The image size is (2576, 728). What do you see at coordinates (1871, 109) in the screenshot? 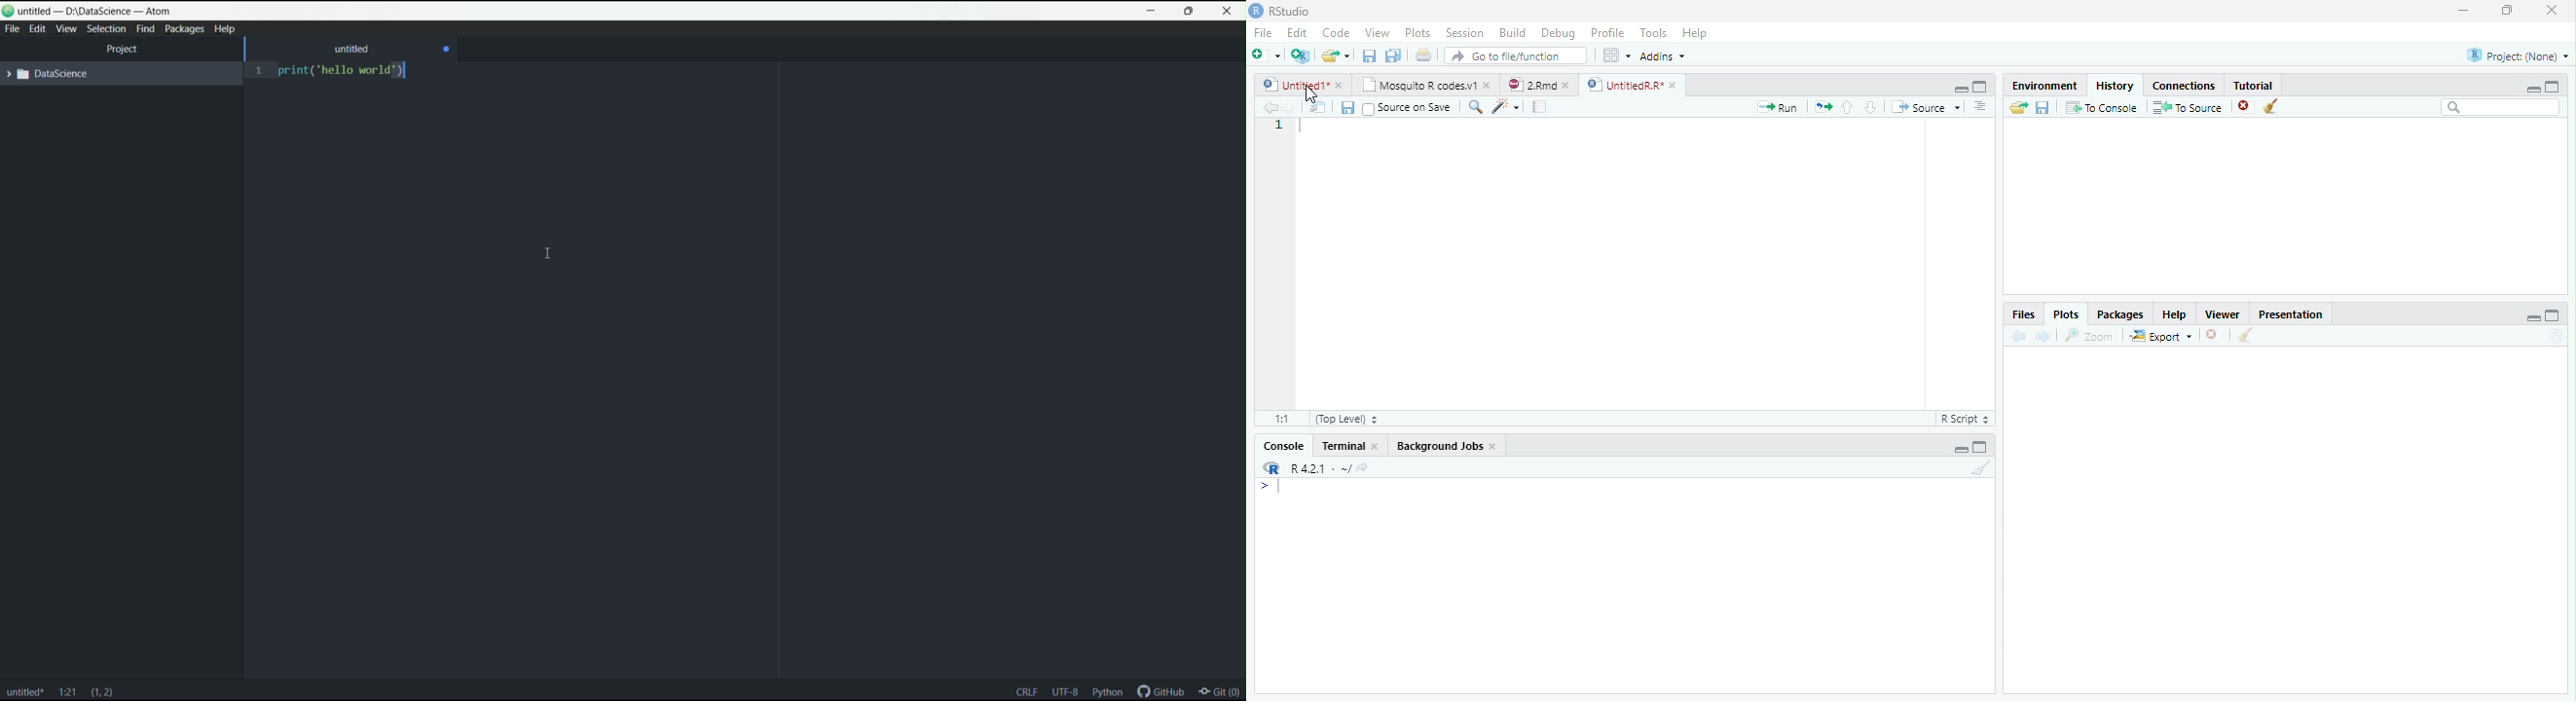
I see `Go to the next section ` at bounding box center [1871, 109].